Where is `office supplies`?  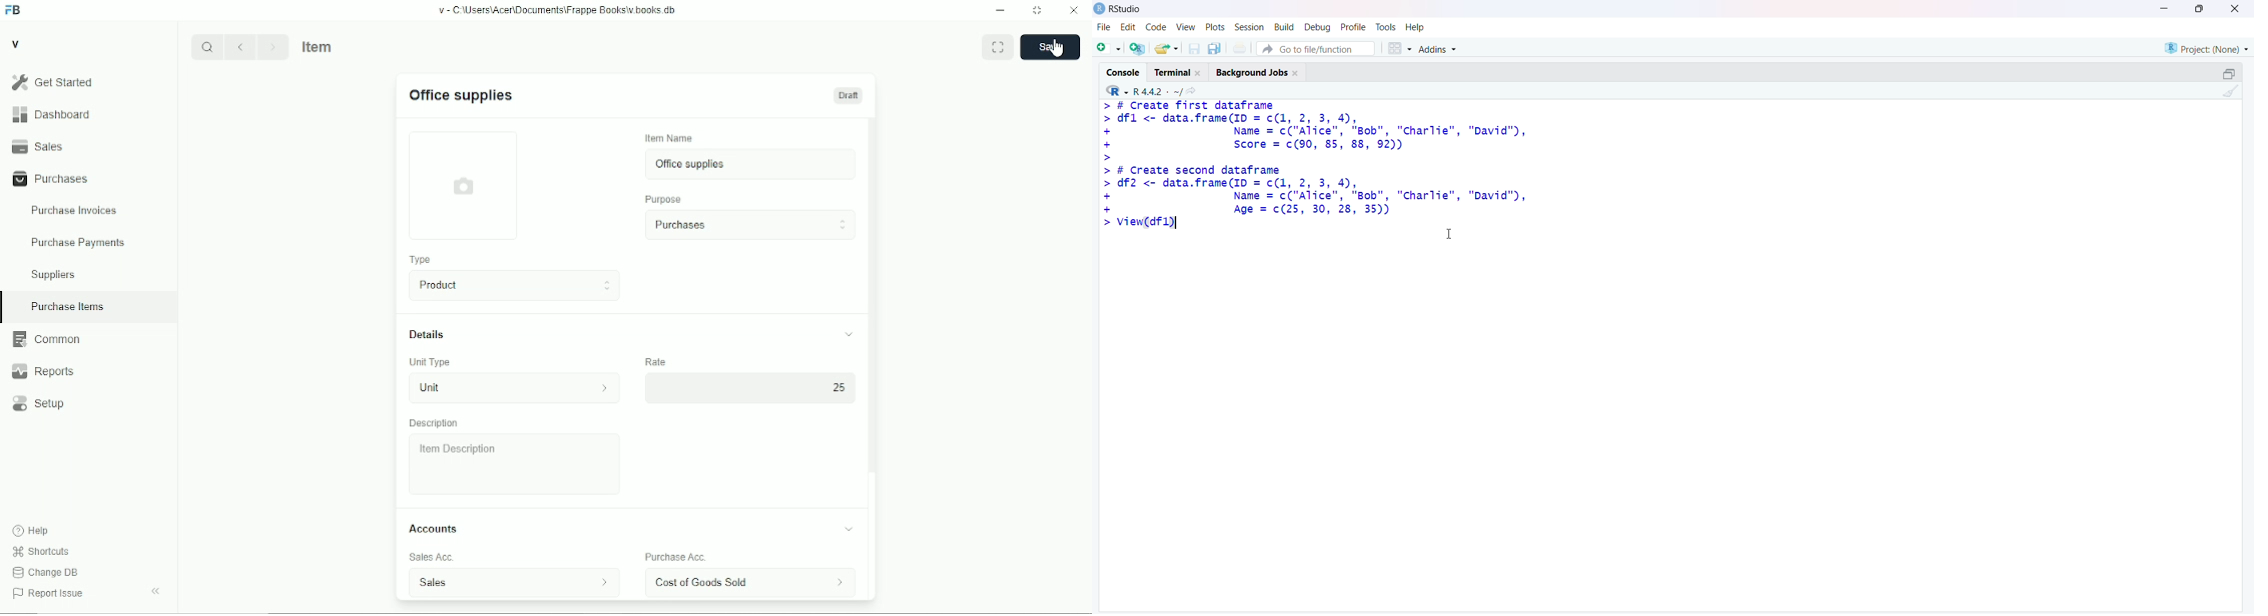
office supplies is located at coordinates (752, 164).